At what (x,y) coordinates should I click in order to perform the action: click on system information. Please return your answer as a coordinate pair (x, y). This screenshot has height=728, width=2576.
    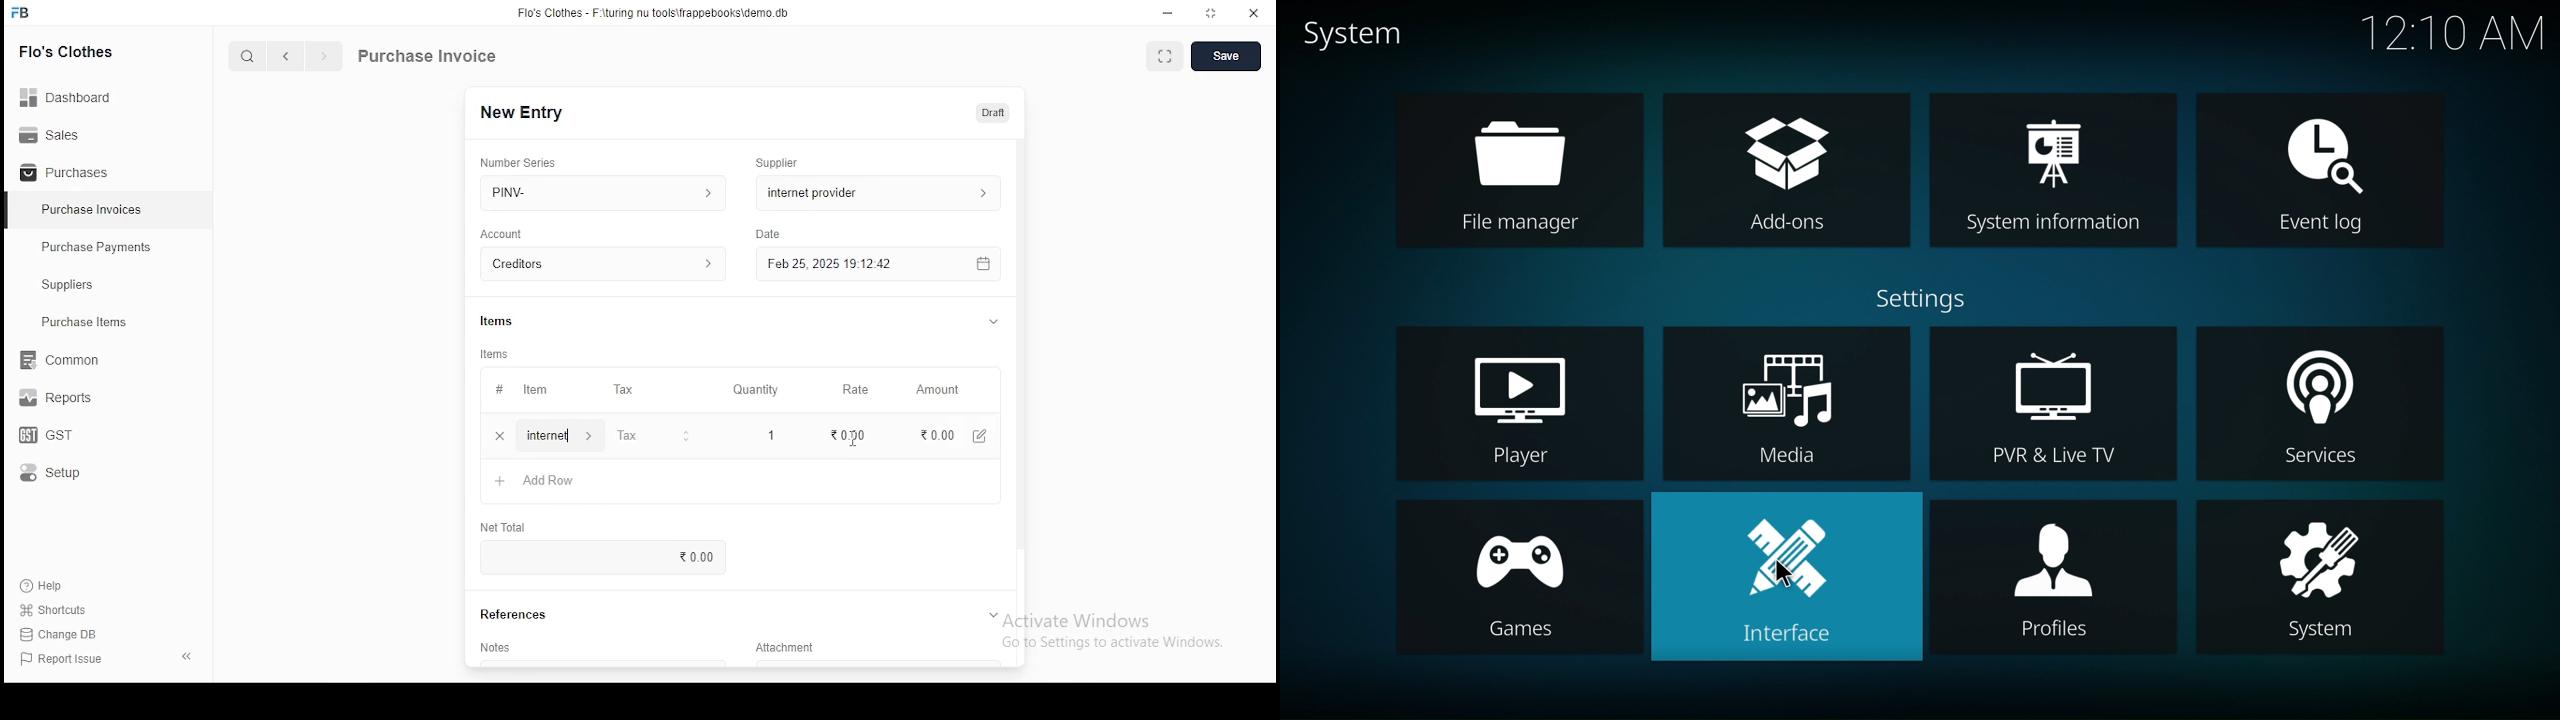
    Looking at the image, I should click on (2053, 167).